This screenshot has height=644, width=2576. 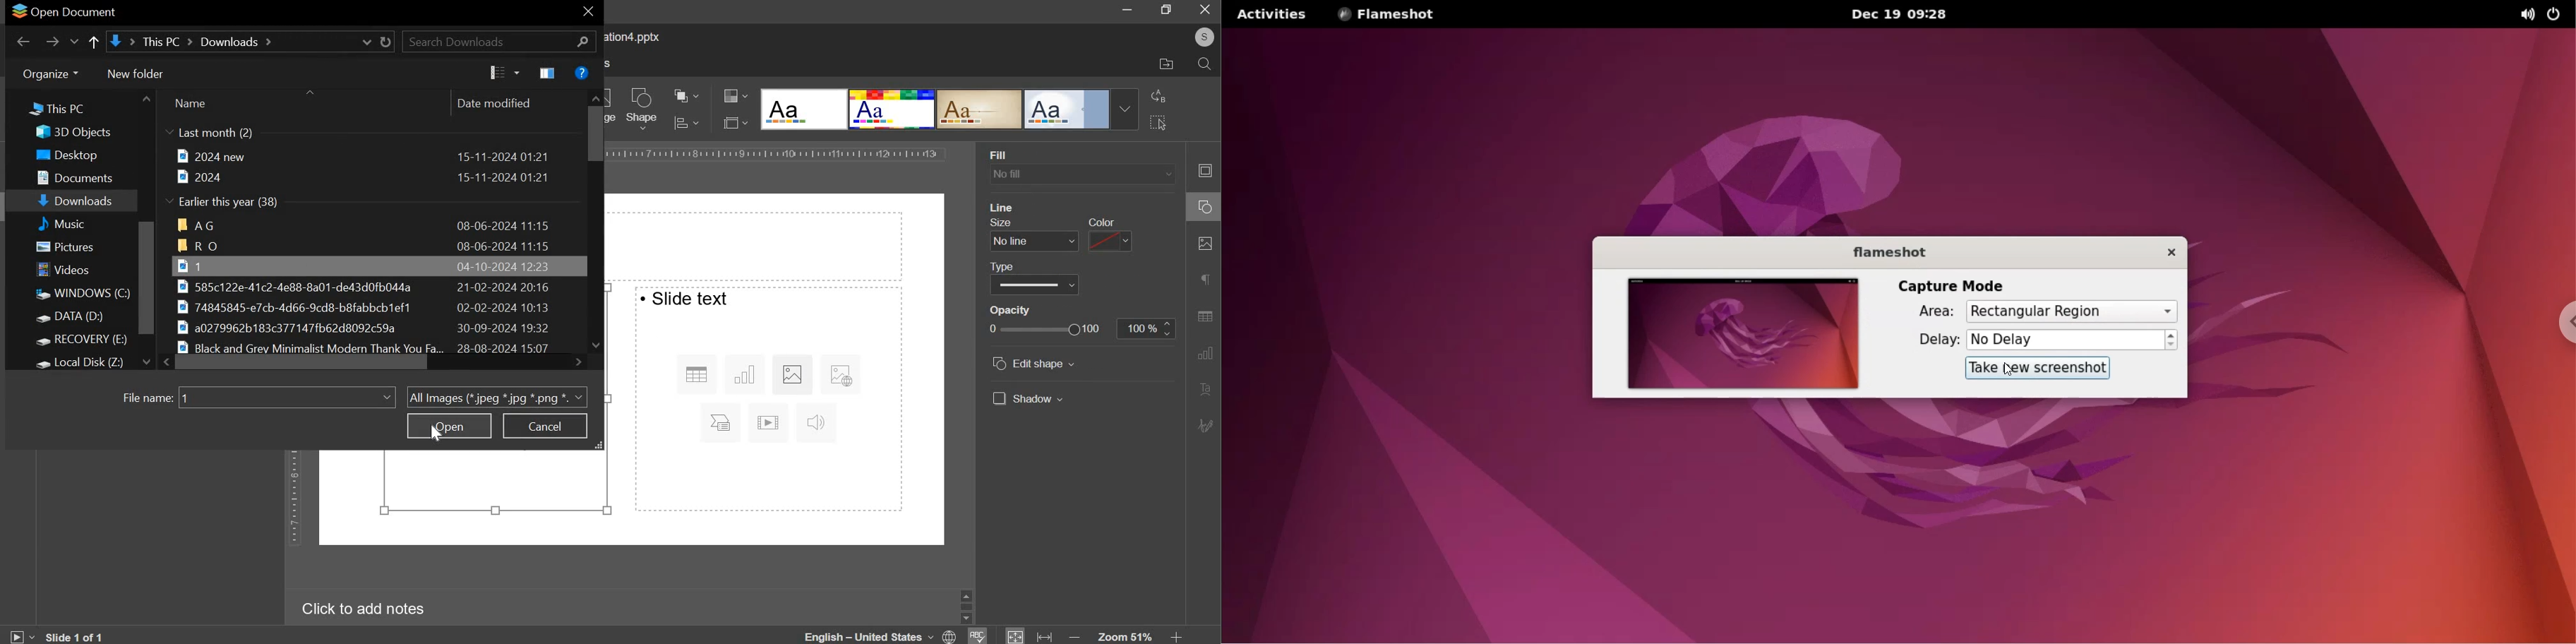 I want to click on icons, so click(x=767, y=401).